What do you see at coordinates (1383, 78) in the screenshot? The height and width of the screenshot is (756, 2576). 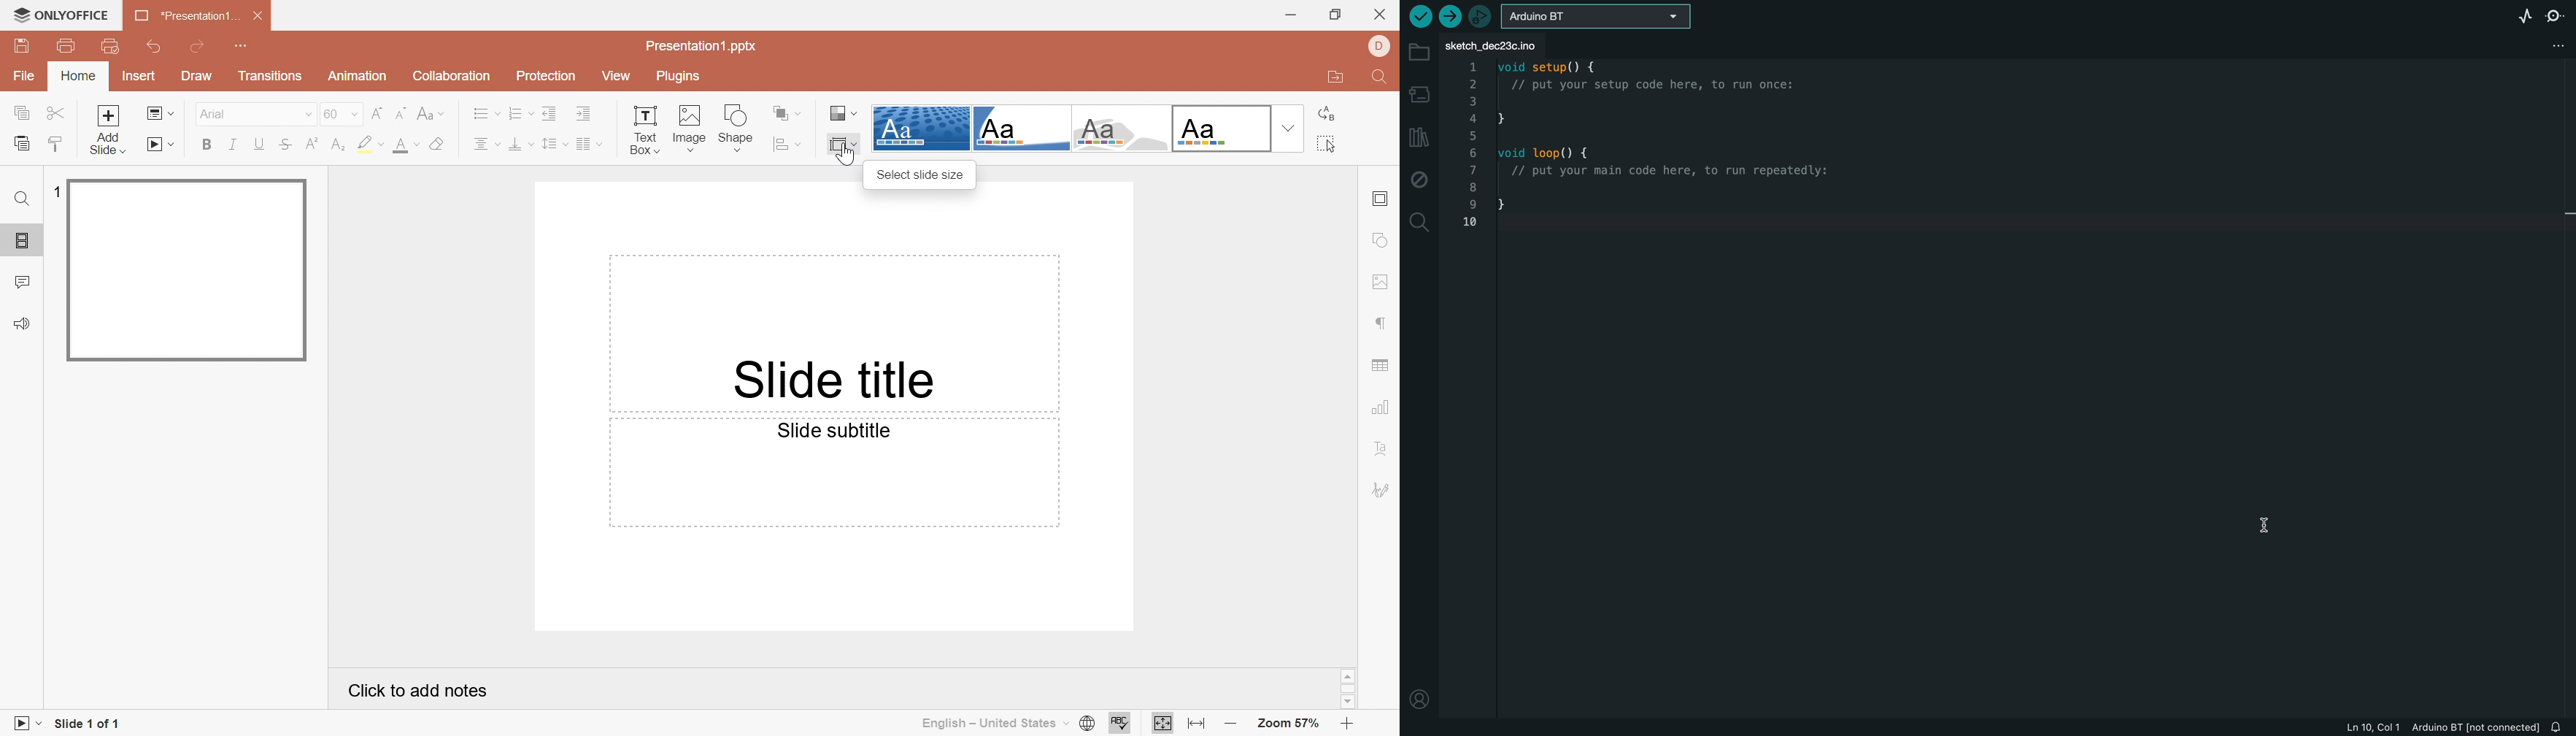 I see `Find` at bounding box center [1383, 78].